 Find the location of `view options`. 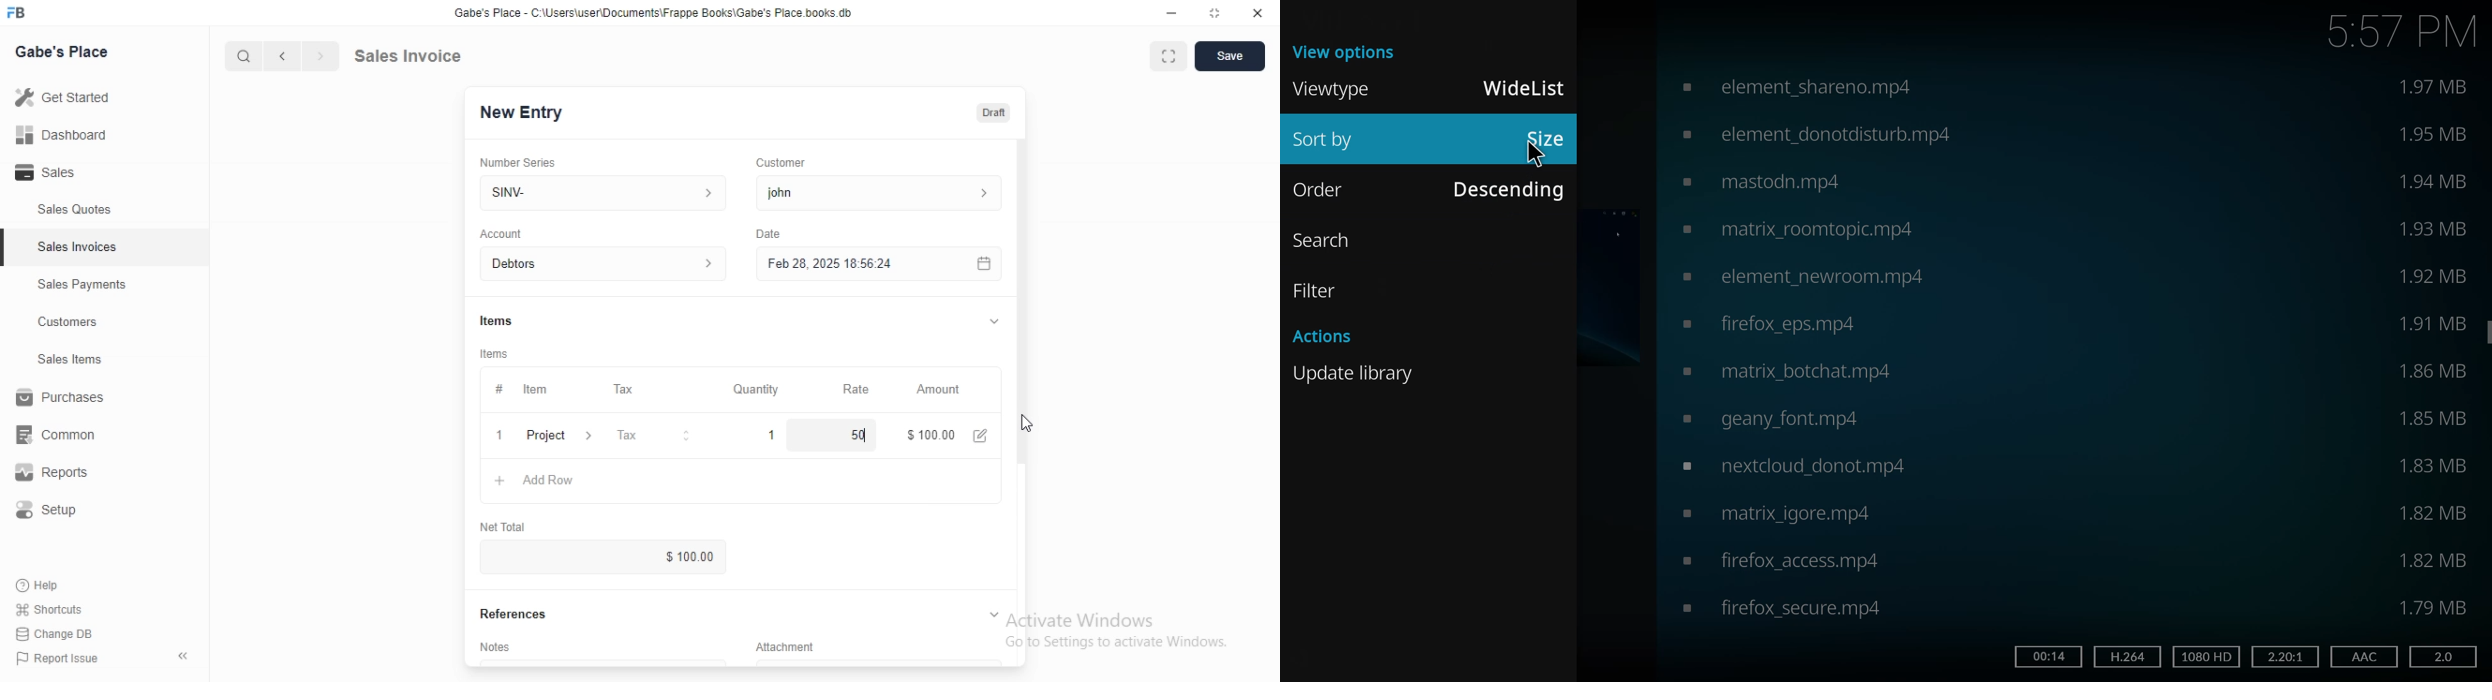

view options is located at coordinates (1348, 51).